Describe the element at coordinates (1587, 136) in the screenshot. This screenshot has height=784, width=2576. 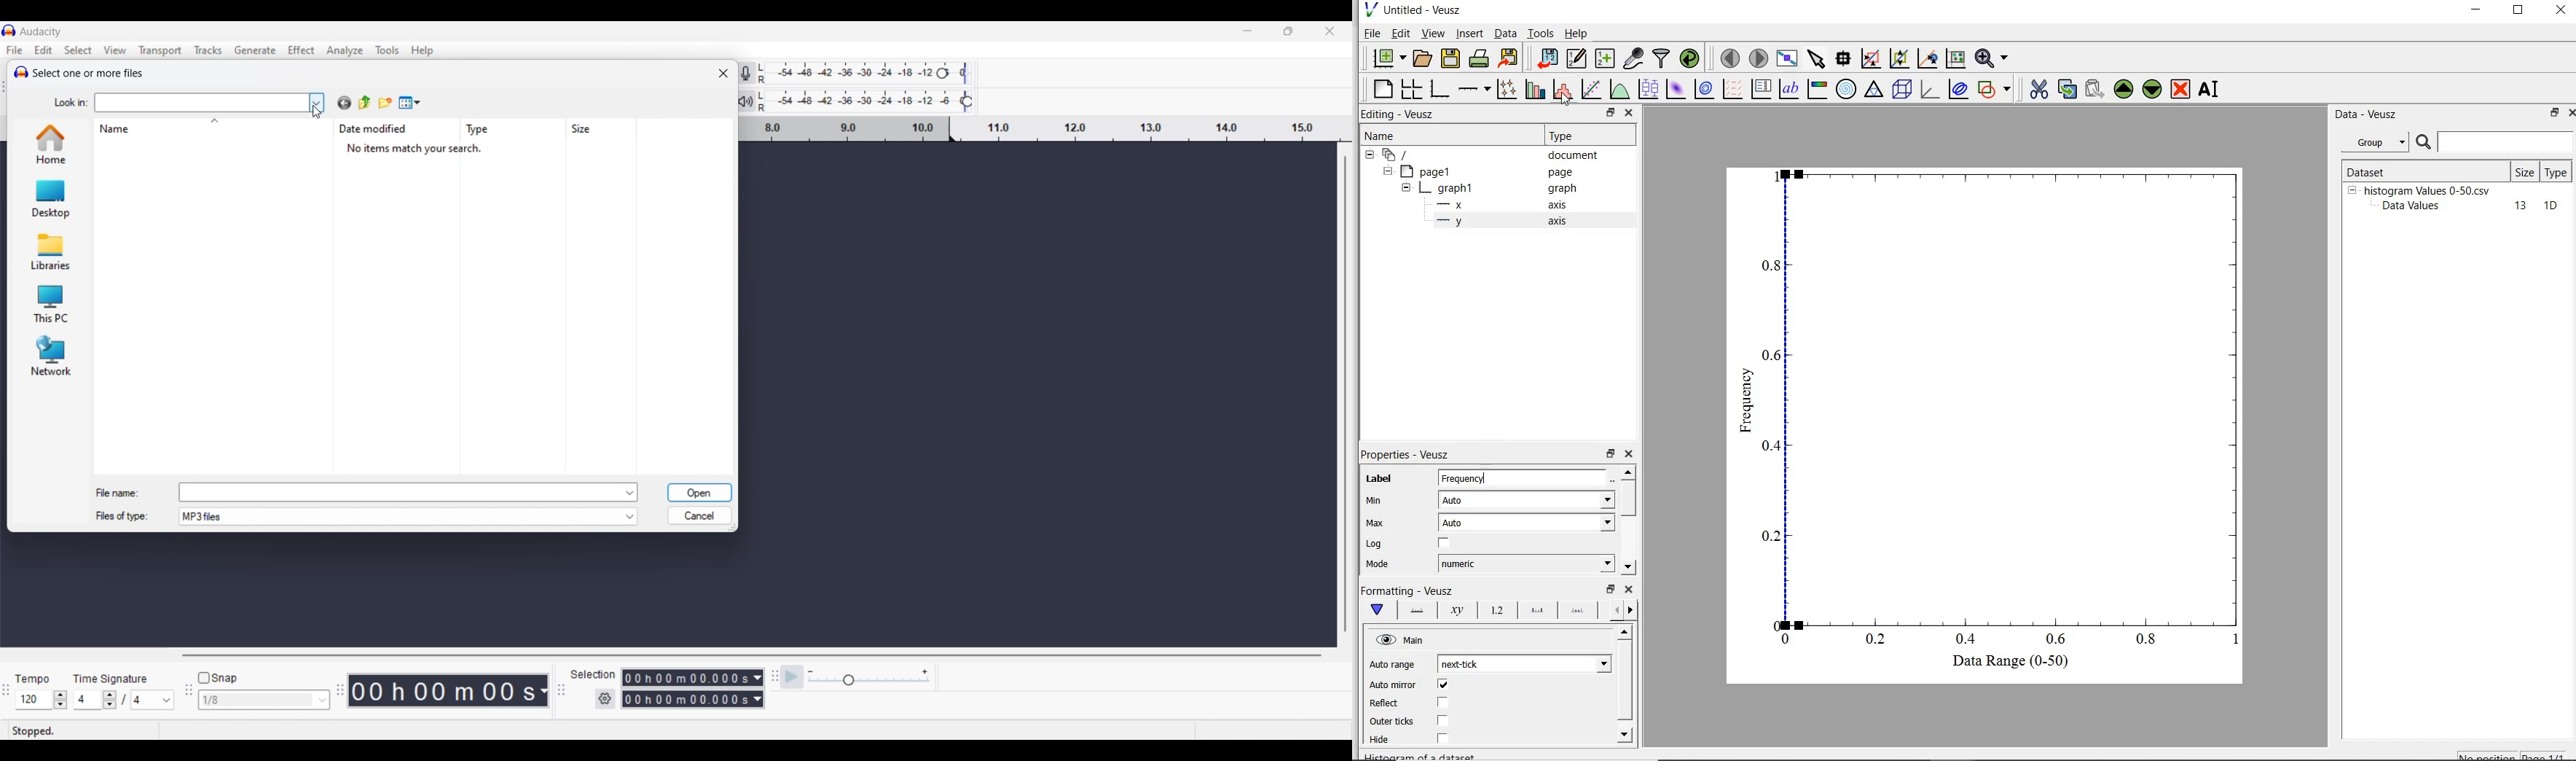
I see `Type` at that location.